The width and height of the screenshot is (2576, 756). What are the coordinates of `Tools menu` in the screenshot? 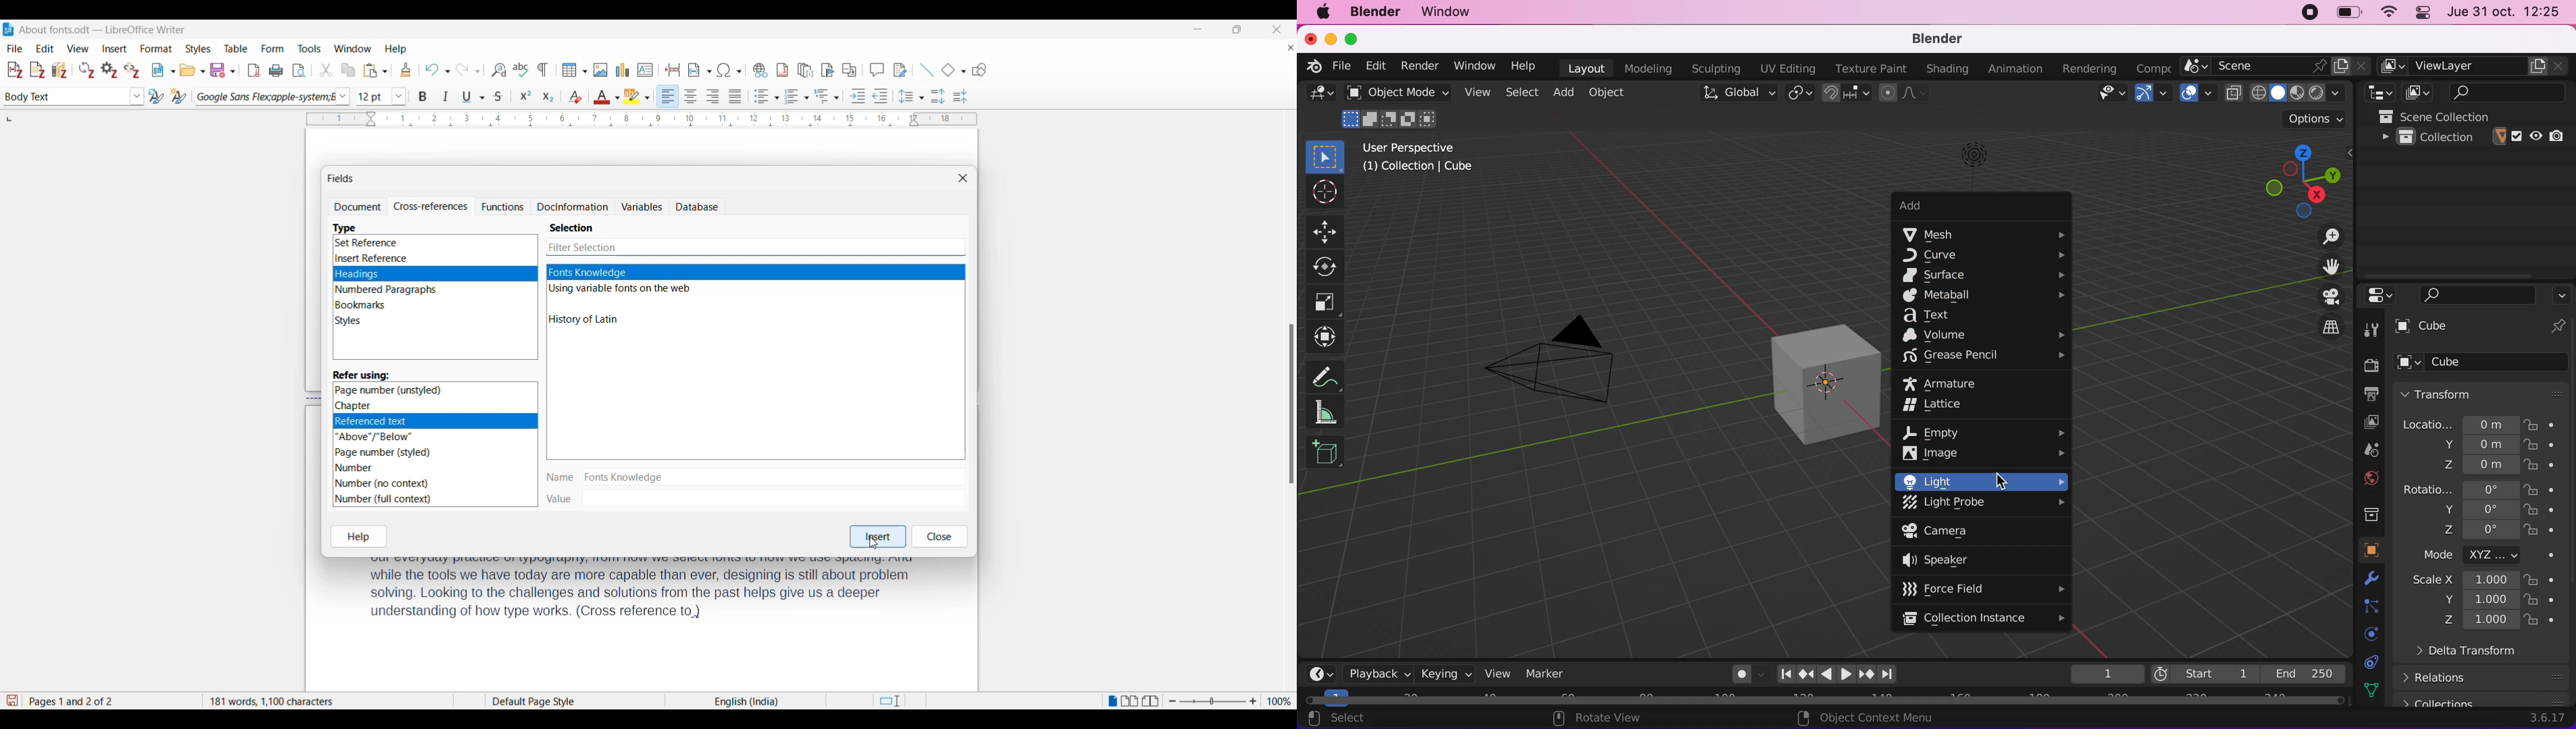 It's located at (309, 49).